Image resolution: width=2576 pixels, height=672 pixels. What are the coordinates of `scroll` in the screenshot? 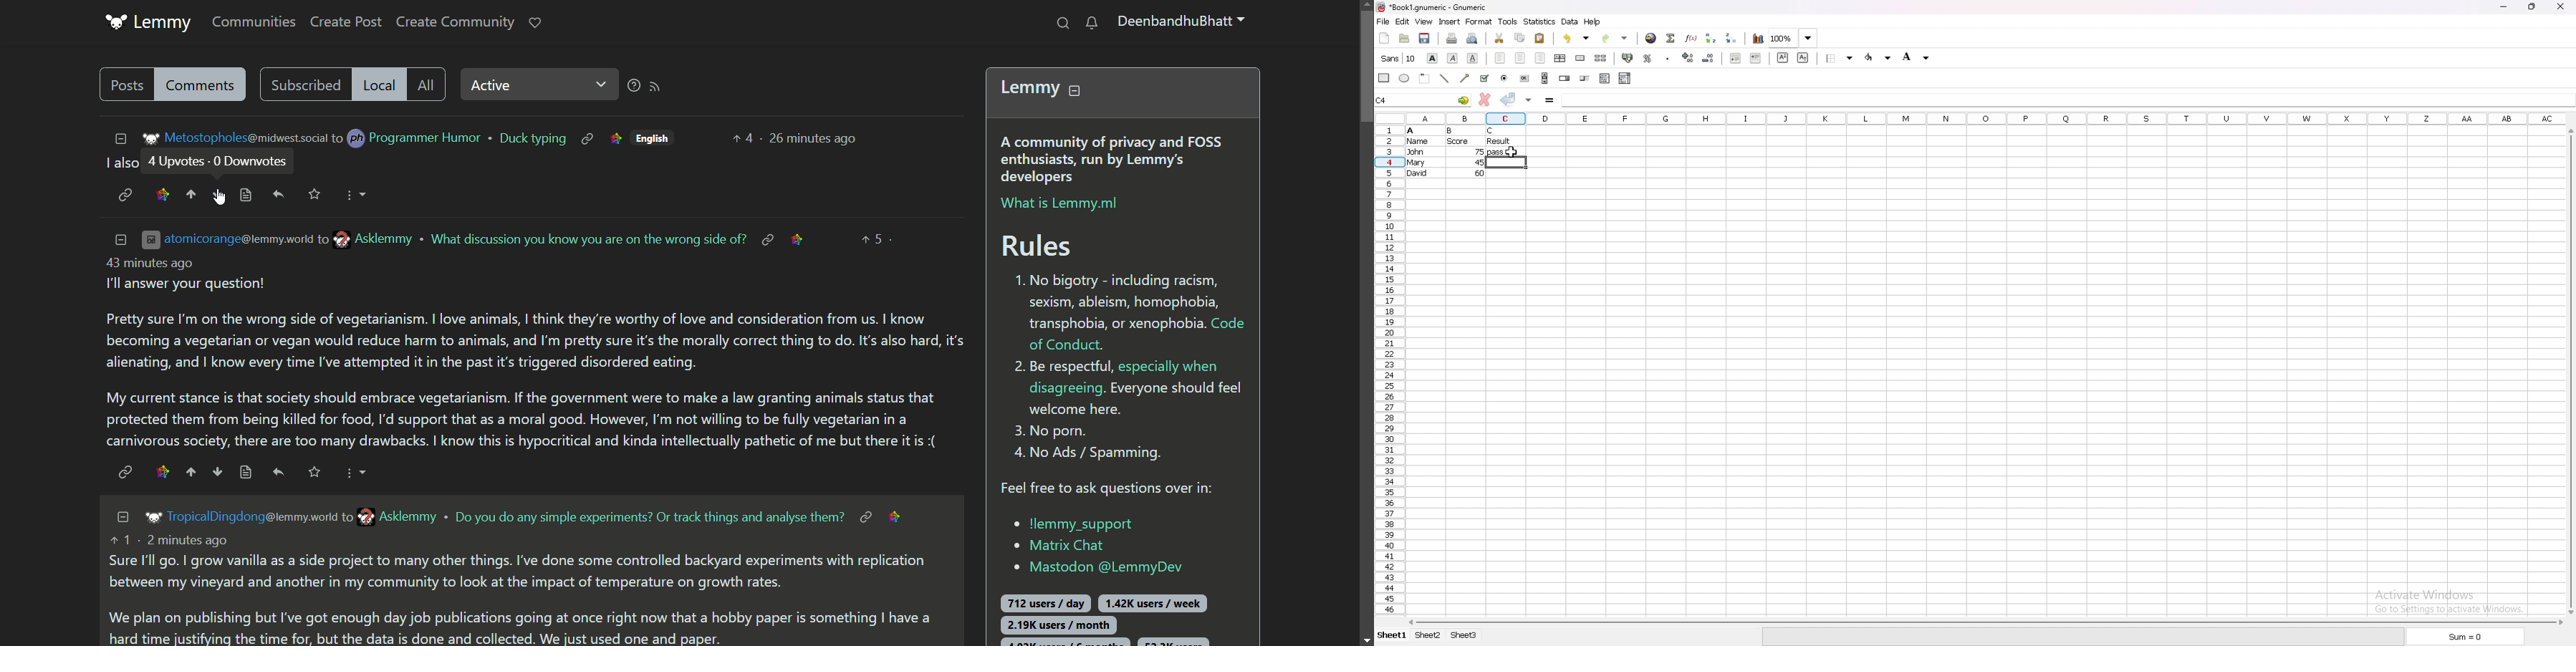 It's located at (1545, 78).